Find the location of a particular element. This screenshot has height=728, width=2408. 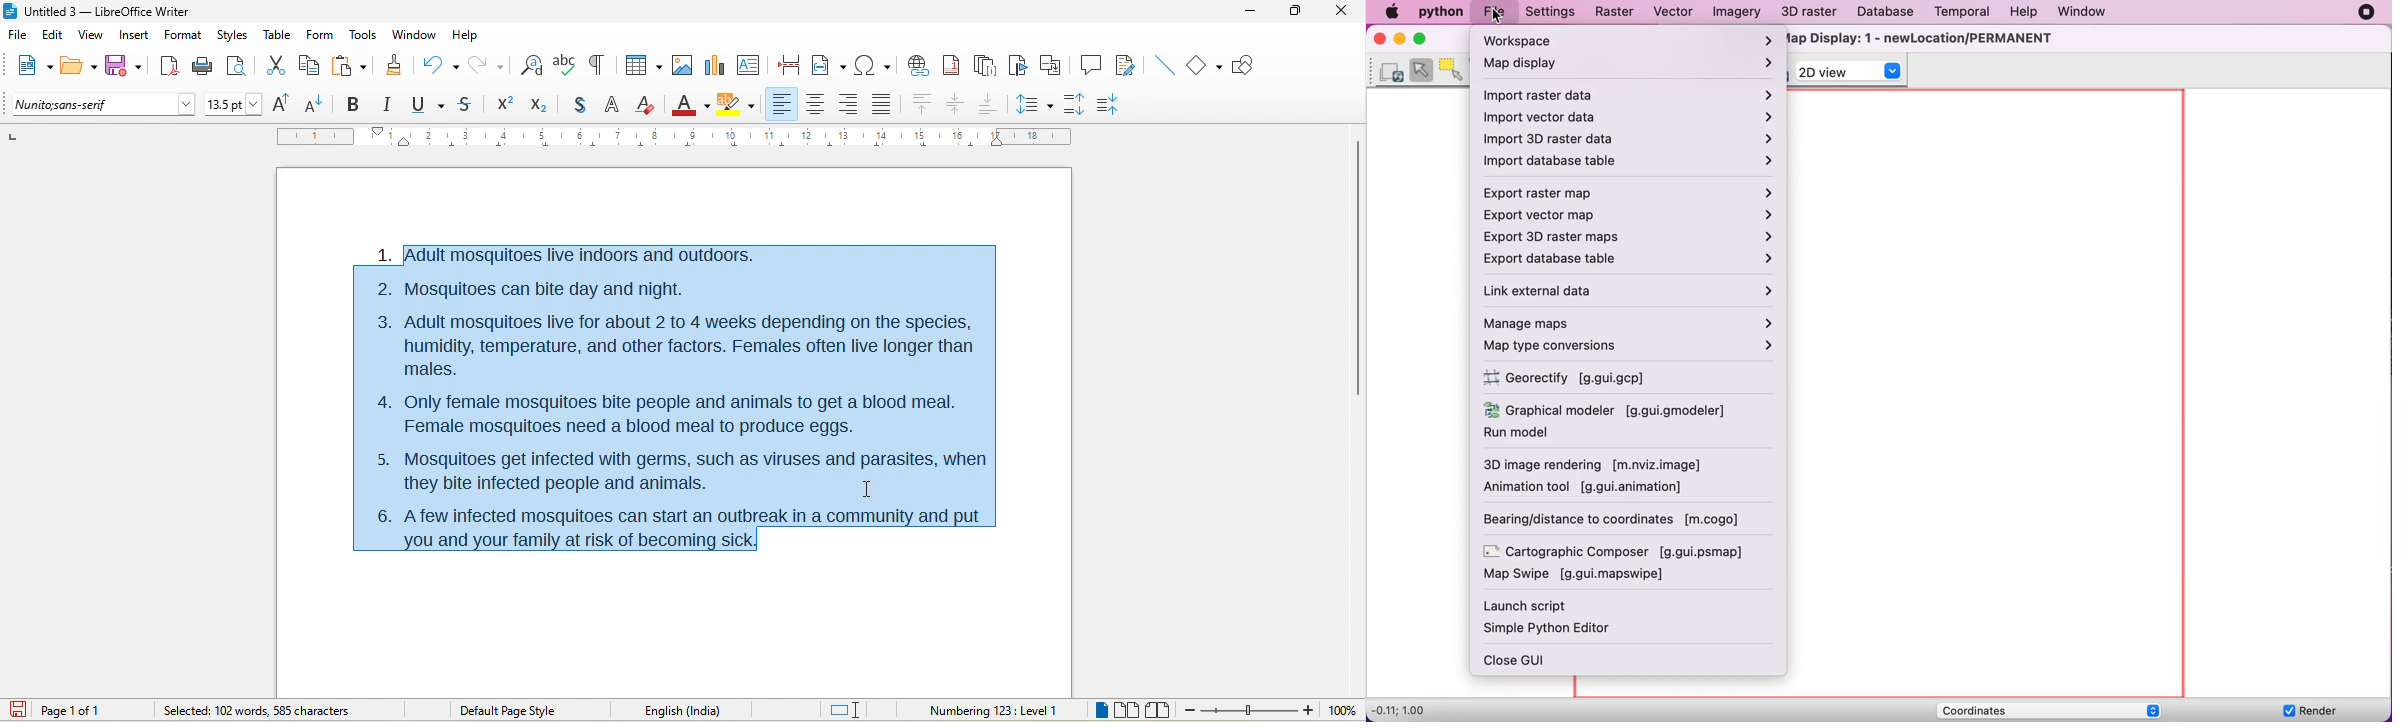

zoom is located at coordinates (1272, 711).